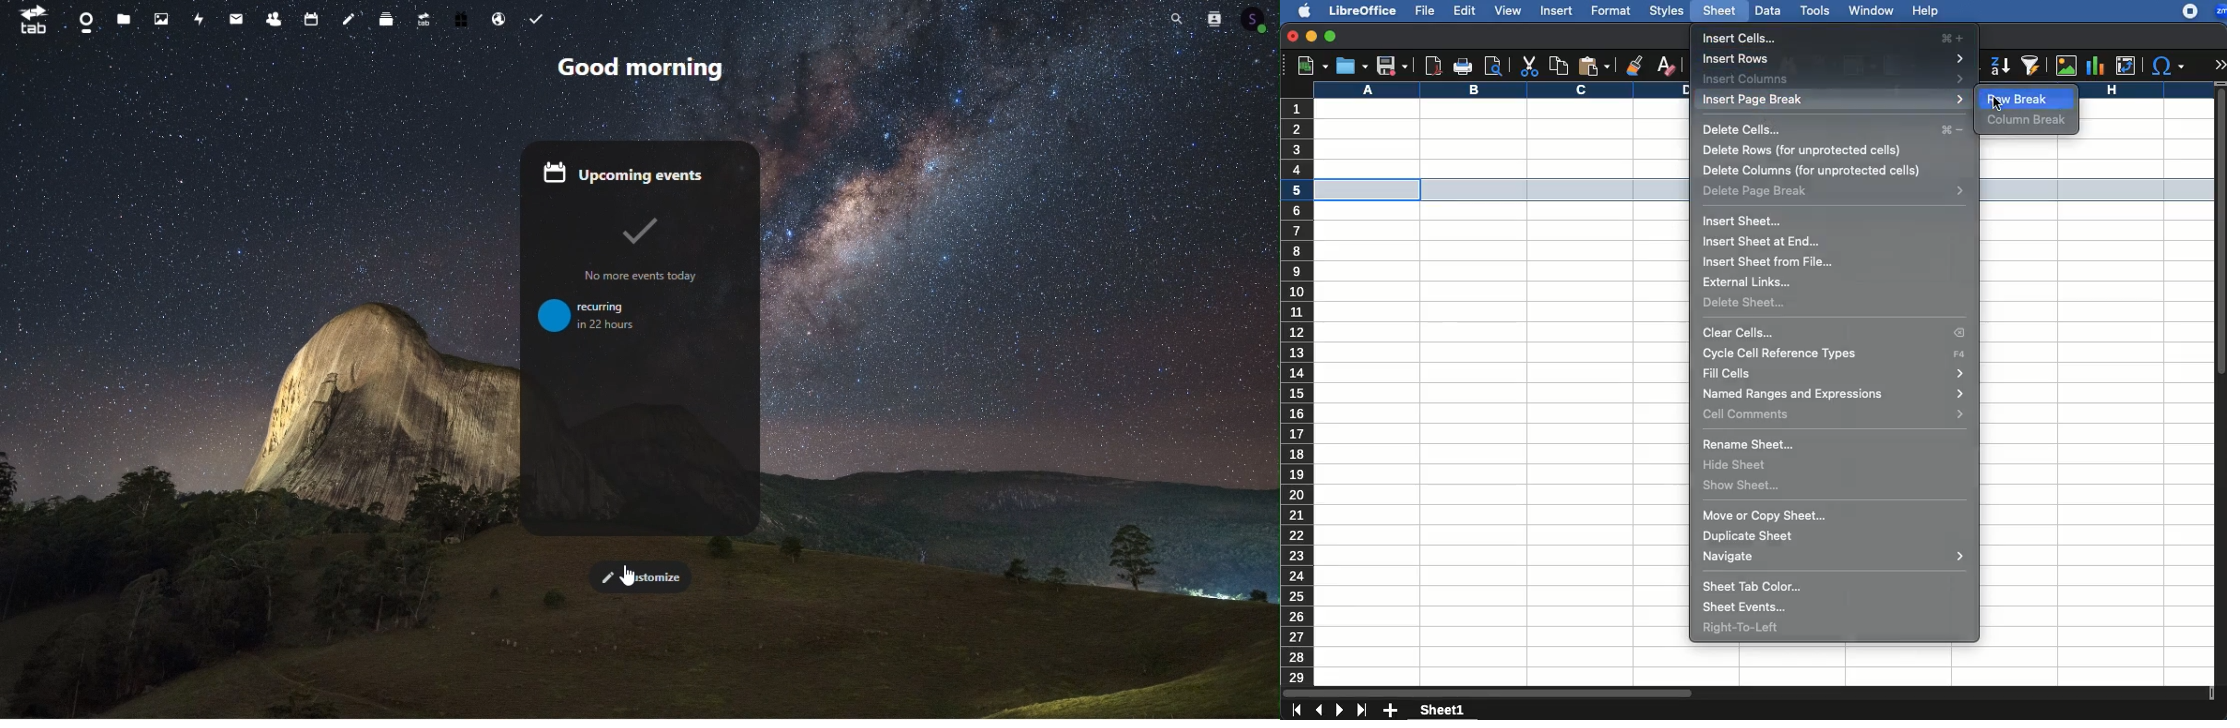 The width and height of the screenshot is (2240, 728). Describe the element at coordinates (2167, 66) in the screenshot. I see `special characters` at that location.